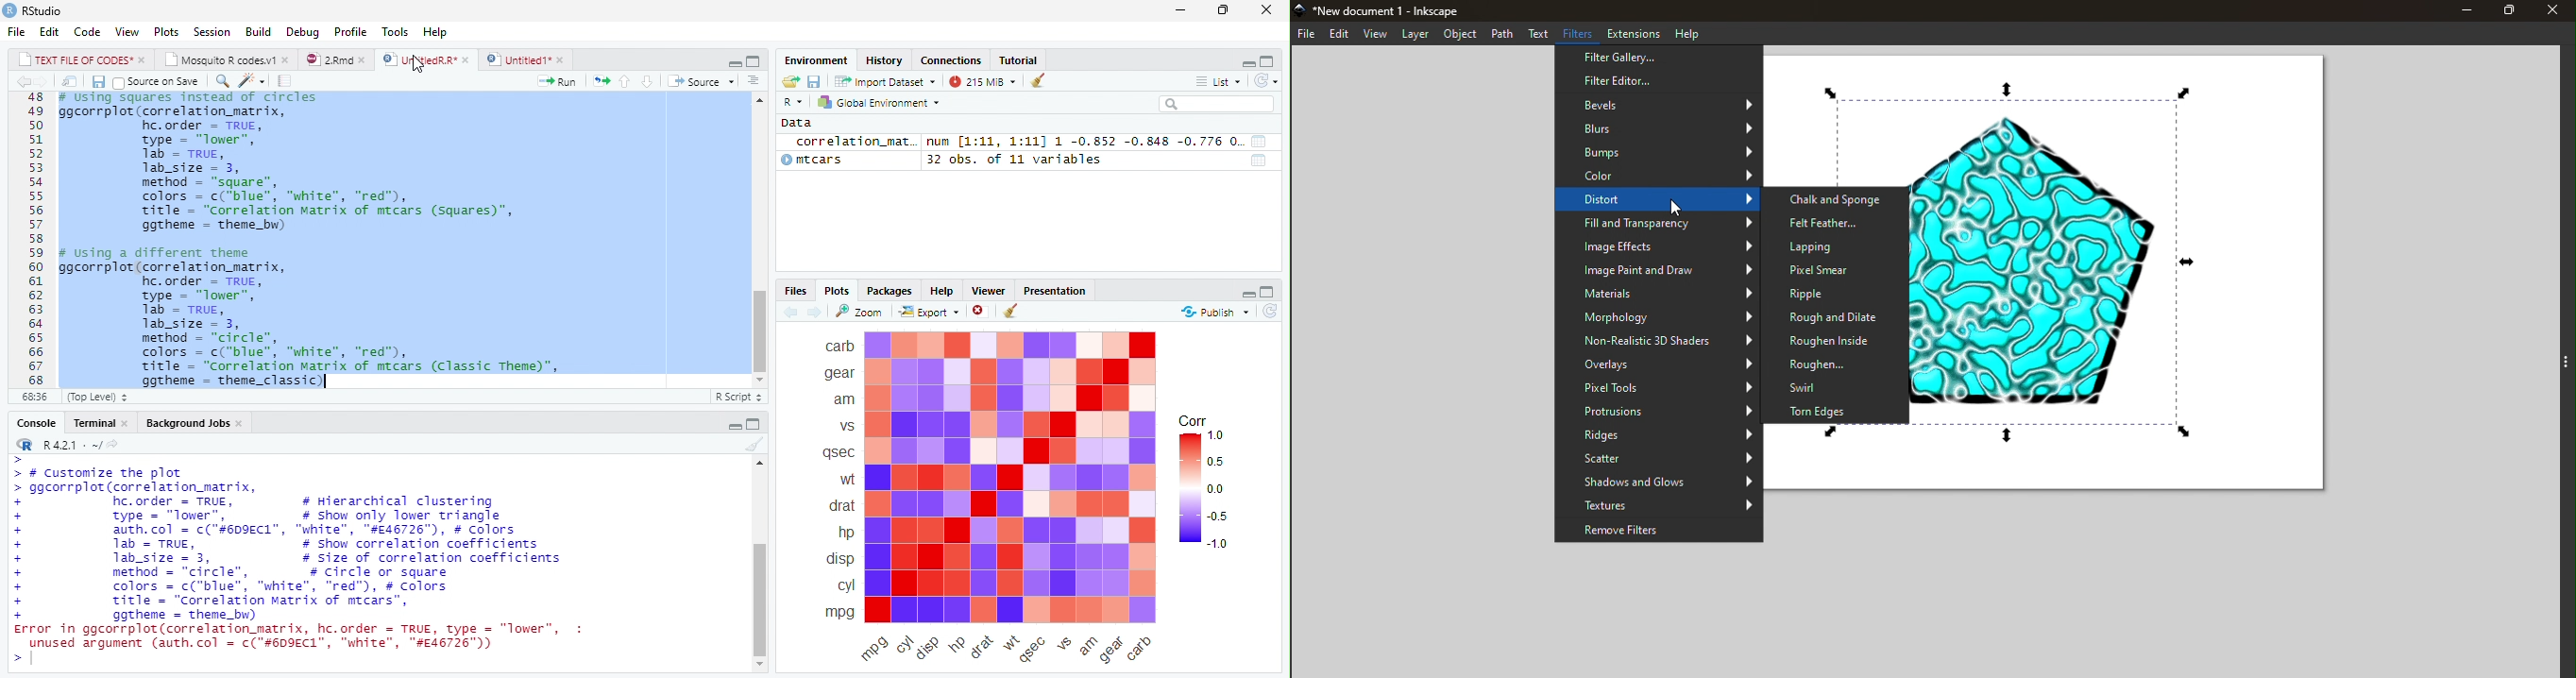  I want to click on  Untitied1, so click(526, 59).